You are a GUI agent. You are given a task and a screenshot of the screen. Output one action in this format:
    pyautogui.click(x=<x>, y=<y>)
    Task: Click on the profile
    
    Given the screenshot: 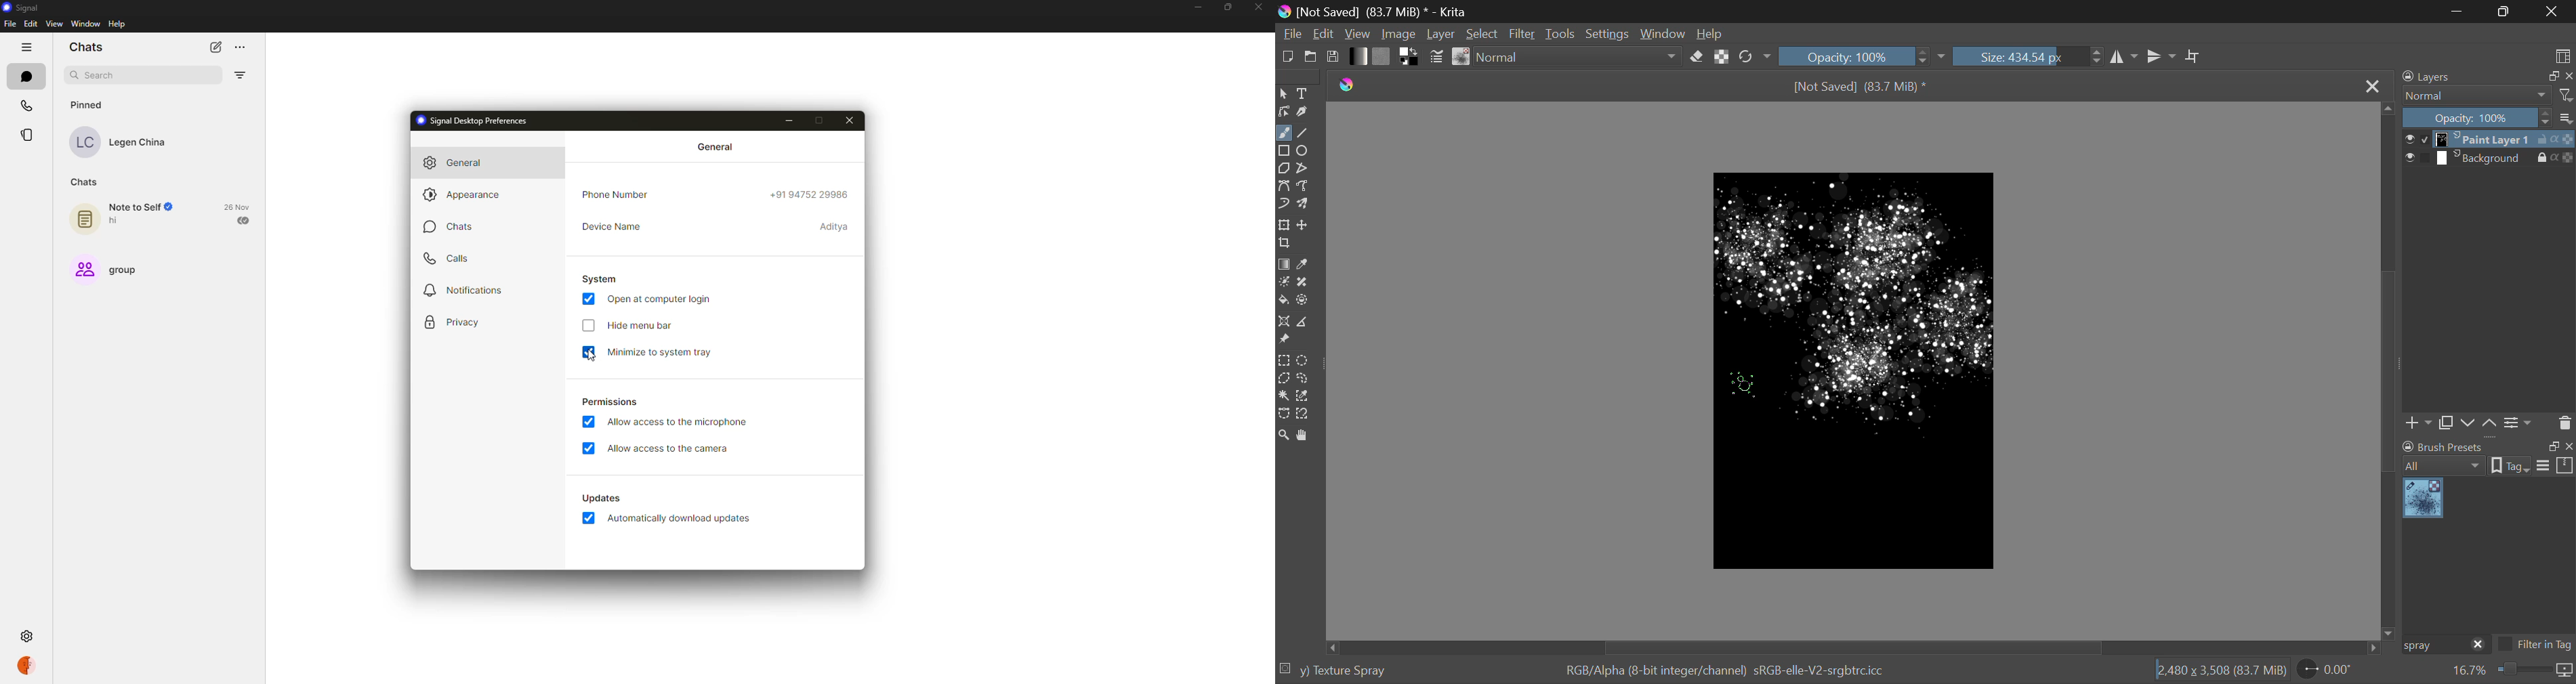 What is the action you would take?
    pyautogui.click(x=30, y=664)
    